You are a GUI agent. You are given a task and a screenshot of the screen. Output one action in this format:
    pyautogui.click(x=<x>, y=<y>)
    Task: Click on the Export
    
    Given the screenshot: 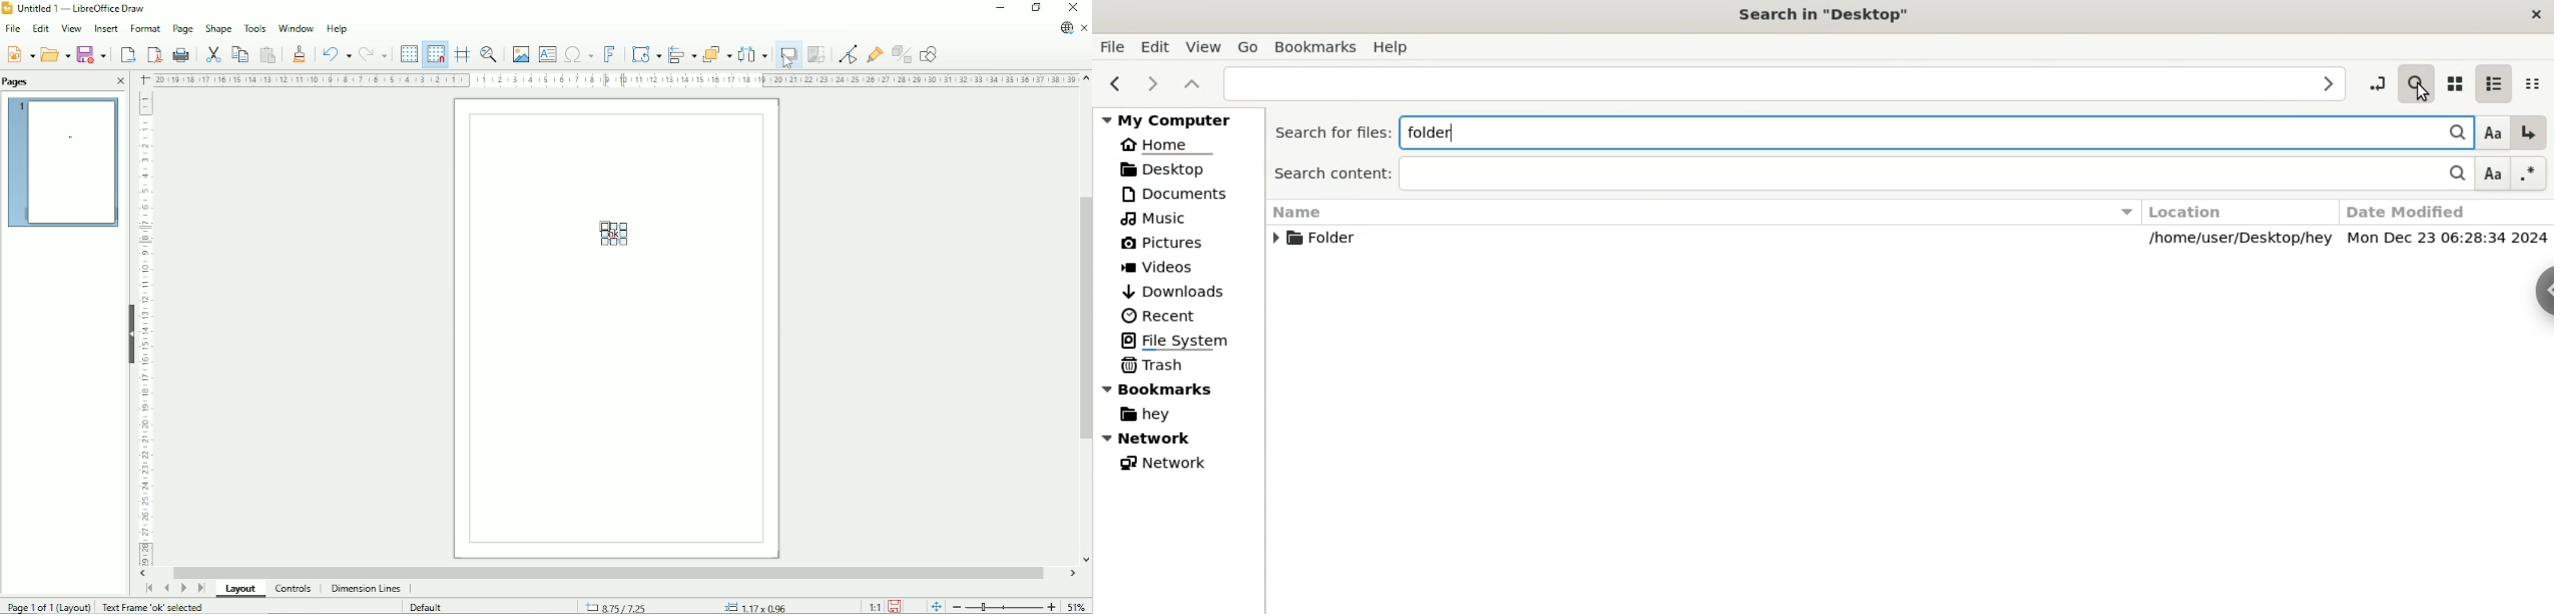 What is the action you would take?
    pyautogui.click(x=127, y=55)
    